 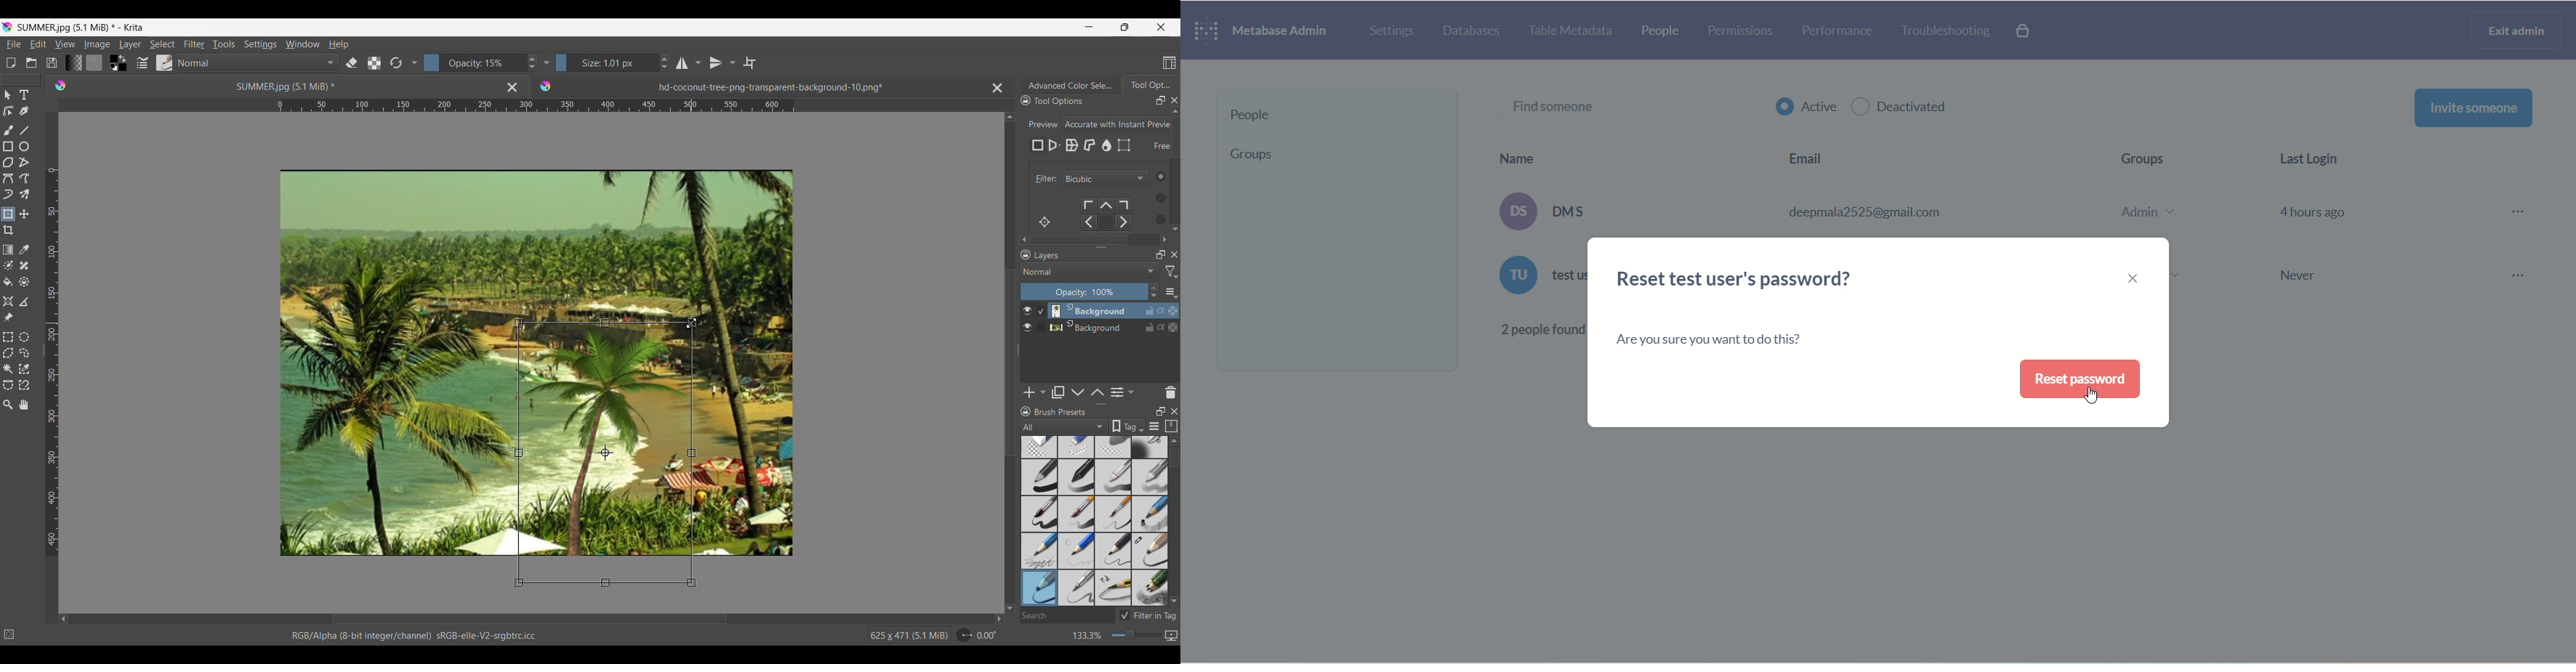 What do you see at coordinates (65, 44) in the screenshot?
I see `View` at bounding box center [65, 44].